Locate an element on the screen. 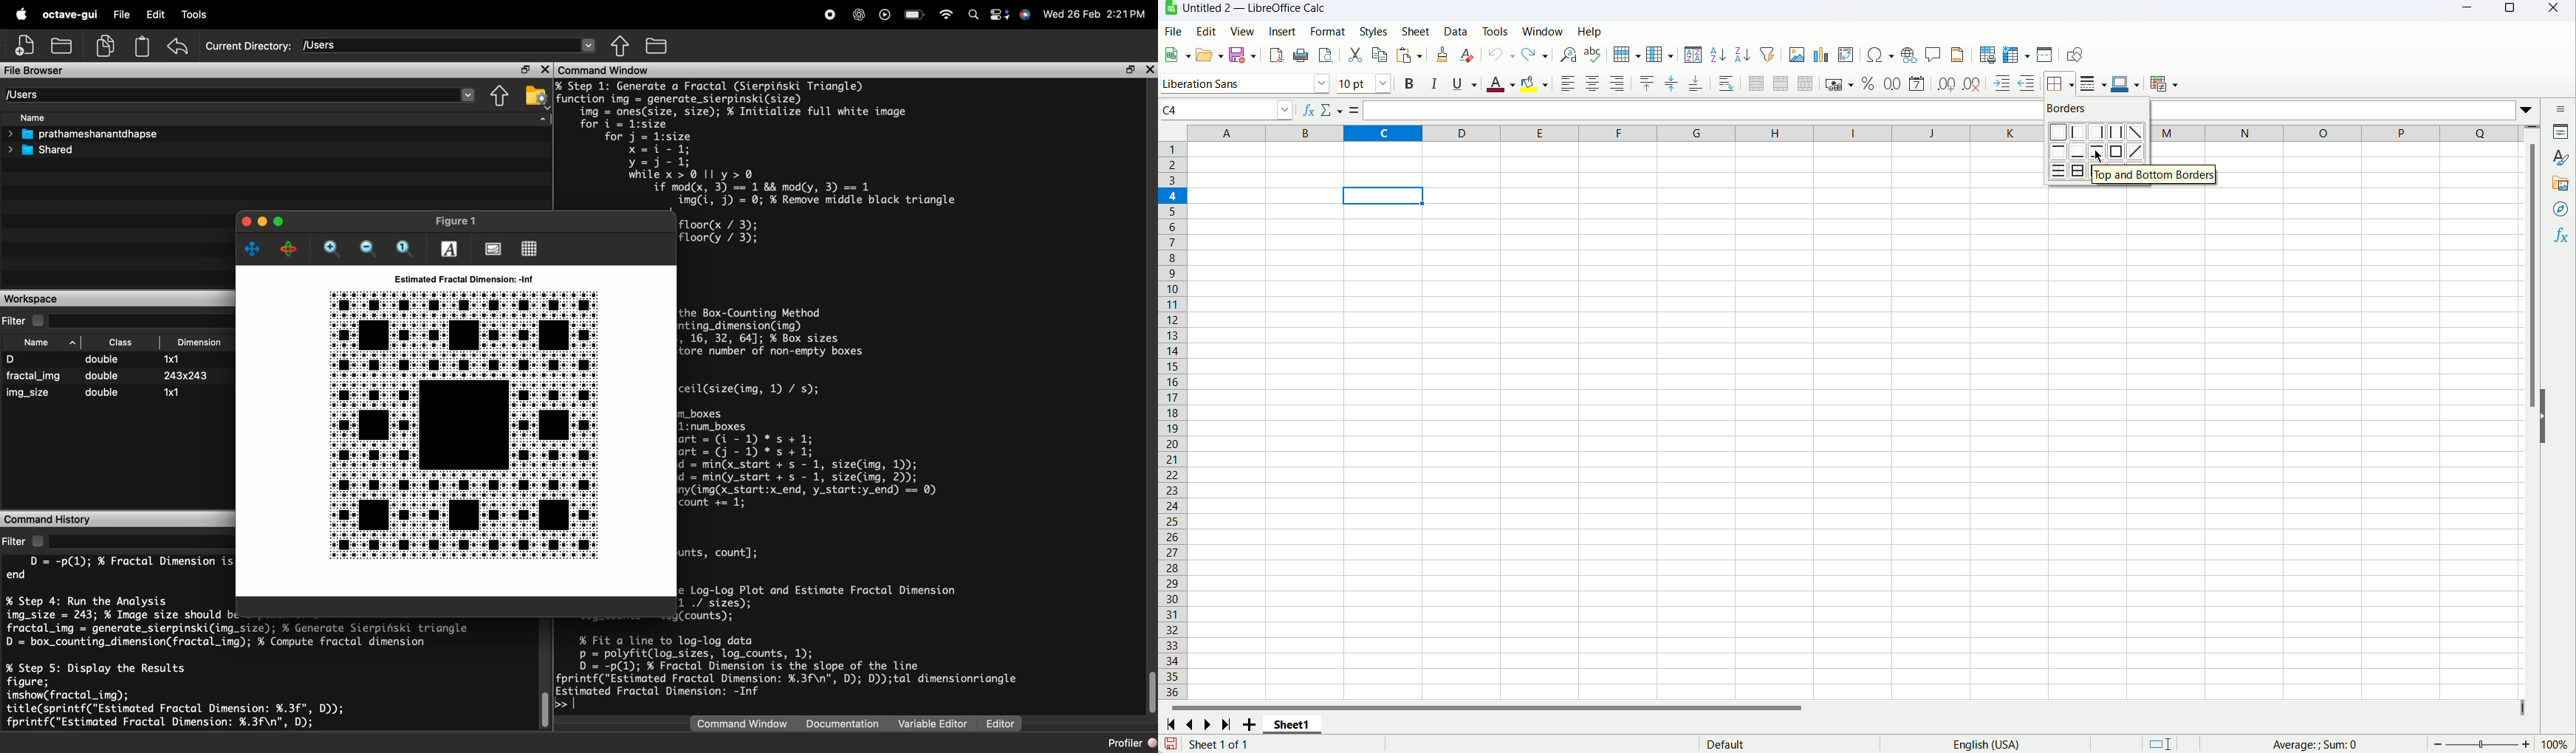  zoom out is located at coordinates (367, 248).